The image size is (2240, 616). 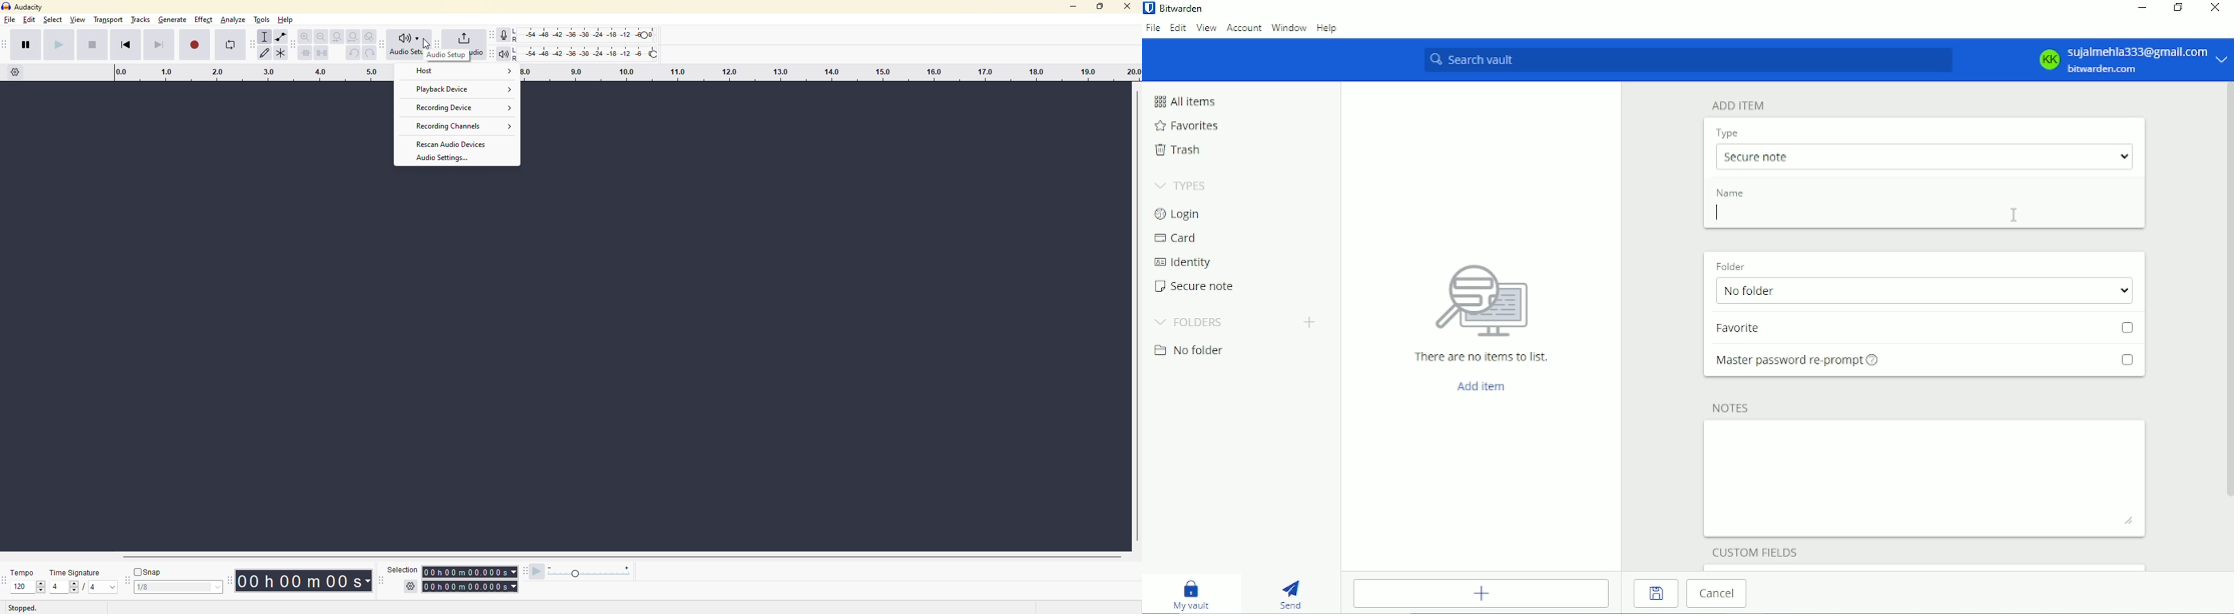 What do you see at coordinates (17, 74) in the screenshot?
I see `timeline options` at bounding box center [17, 74].